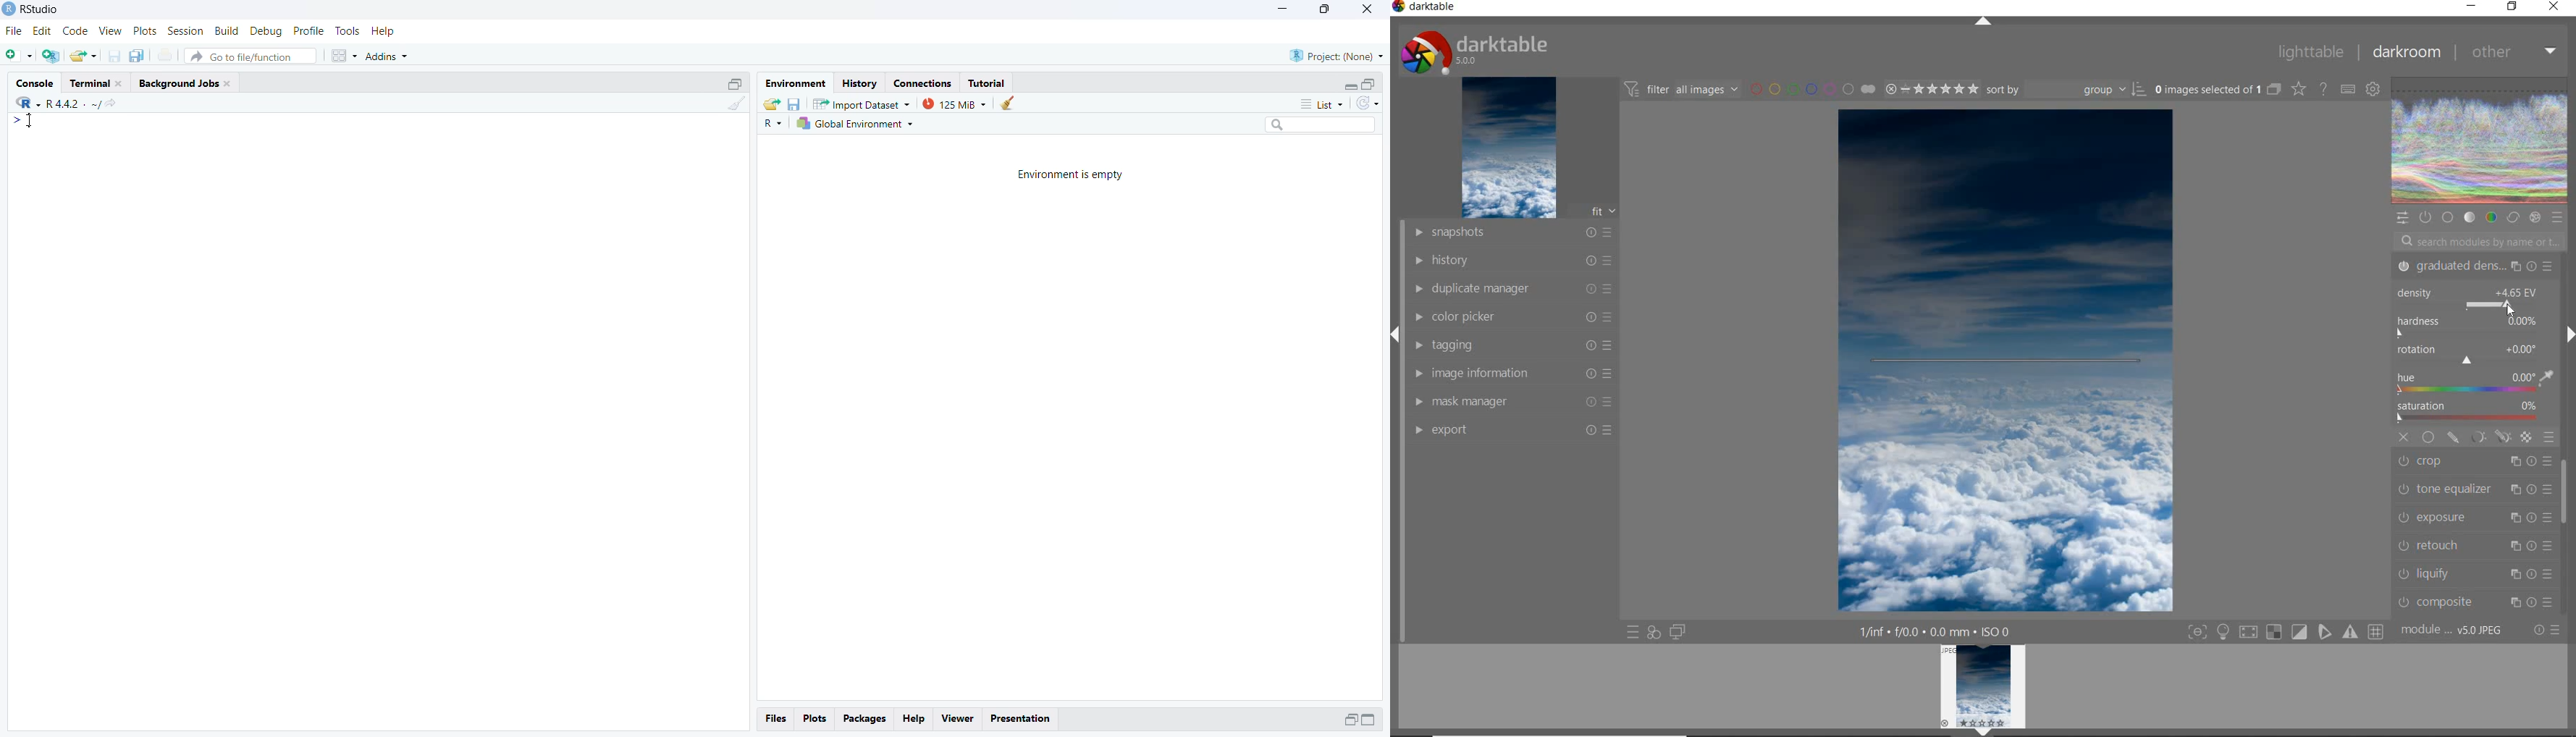 This screenshot has width=2576, height=756. I want to click on load workspace, so click(771, 104).